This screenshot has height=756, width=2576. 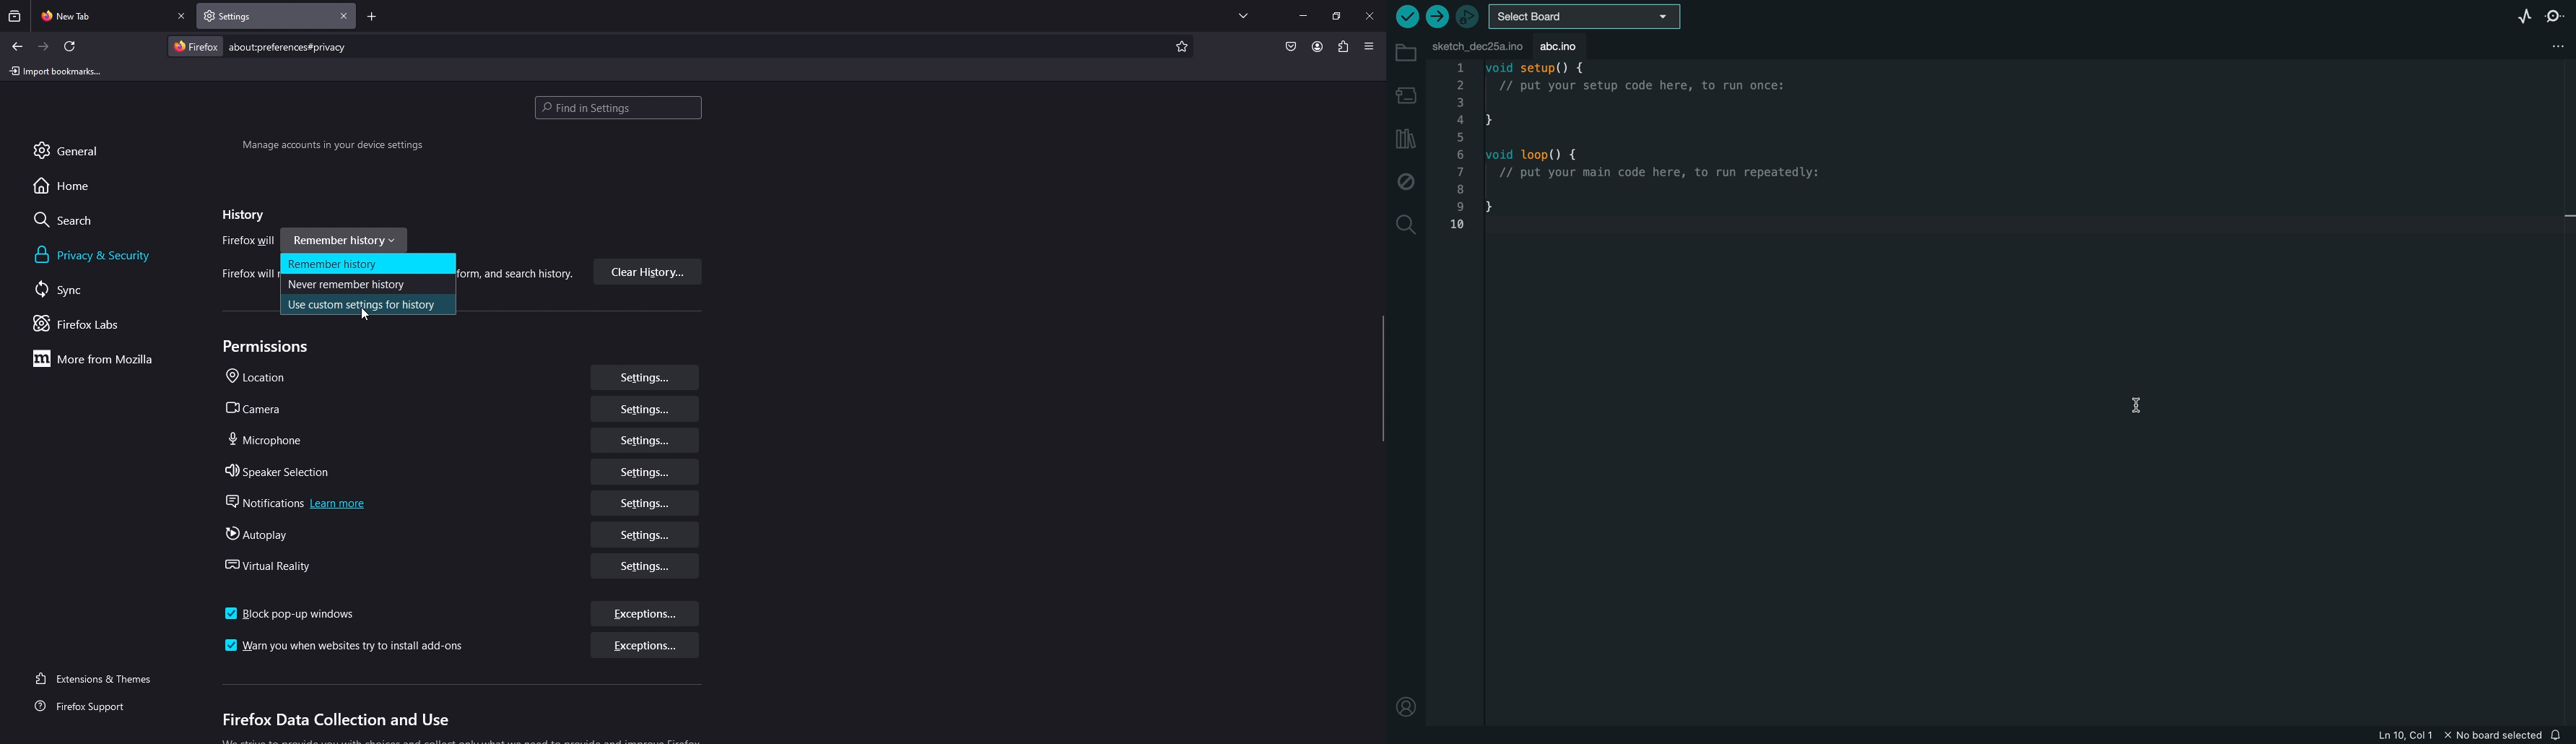 I want to click on cursor, so click(x=367, y=317).